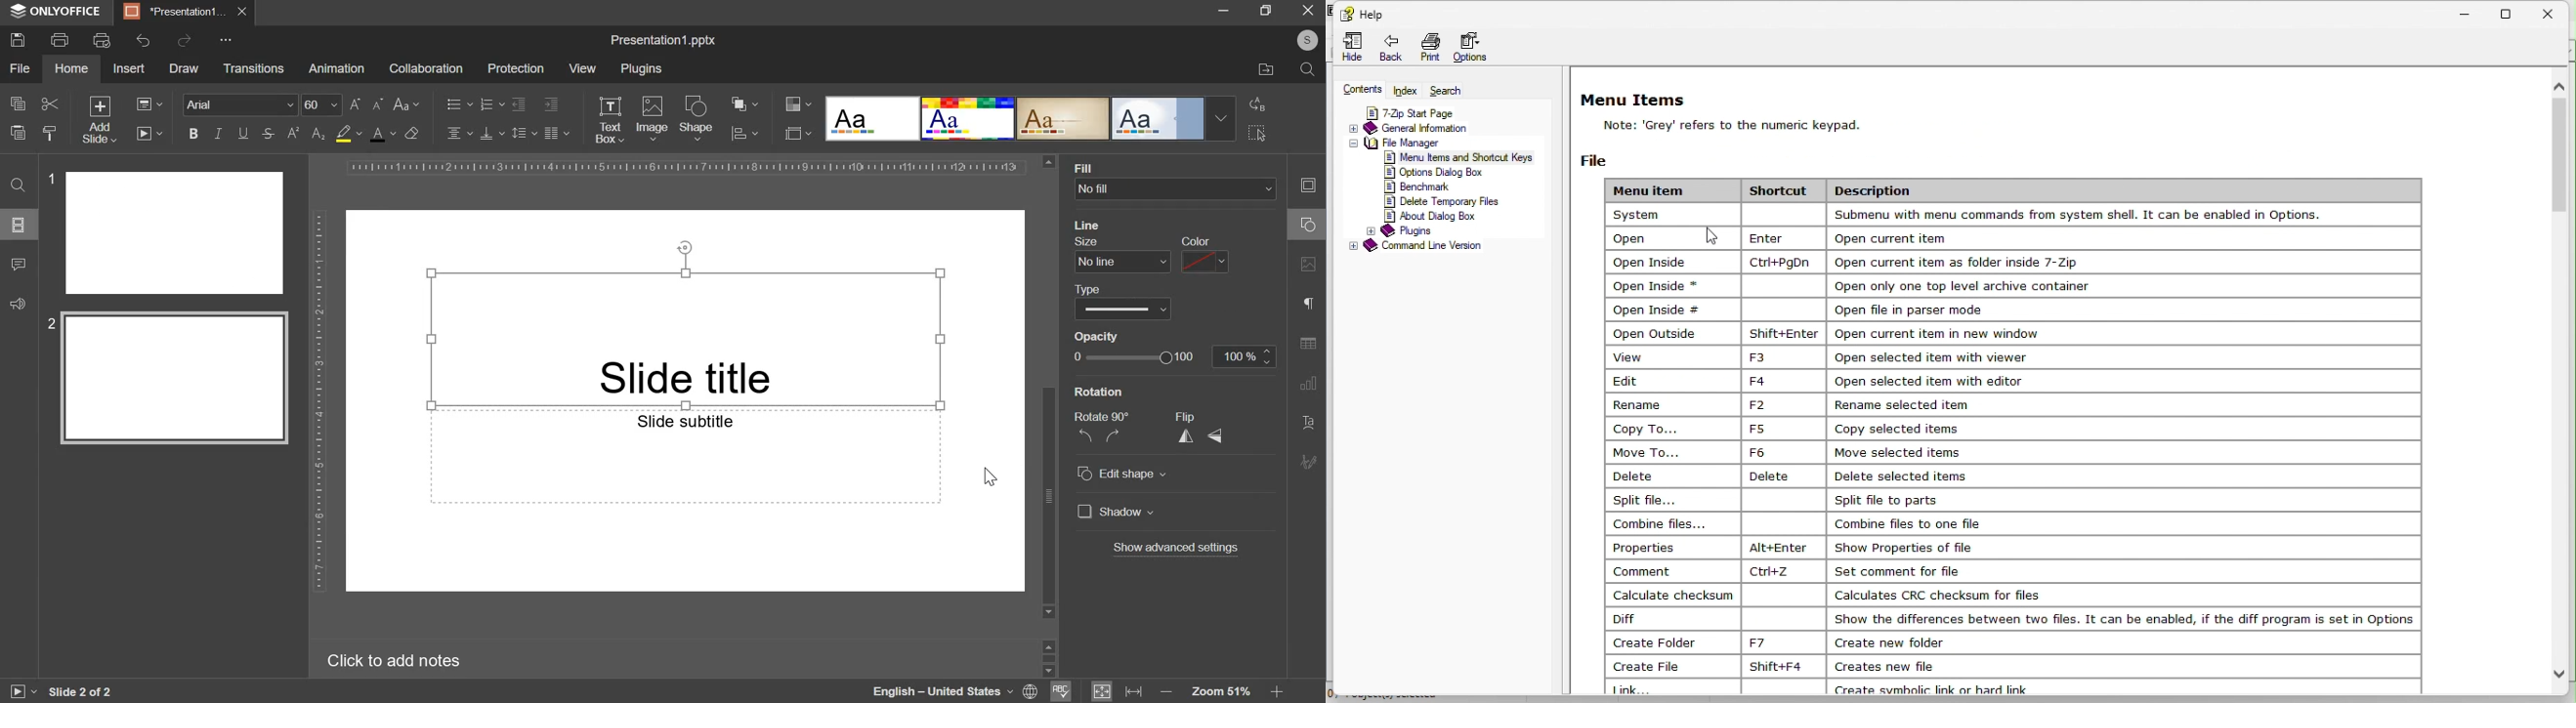 The width and height of the screenshot is (2576, 728). What do you see at coordinates (1122, 253) in the screenshot?
I see `line size` at bounding box center [1122, 253].